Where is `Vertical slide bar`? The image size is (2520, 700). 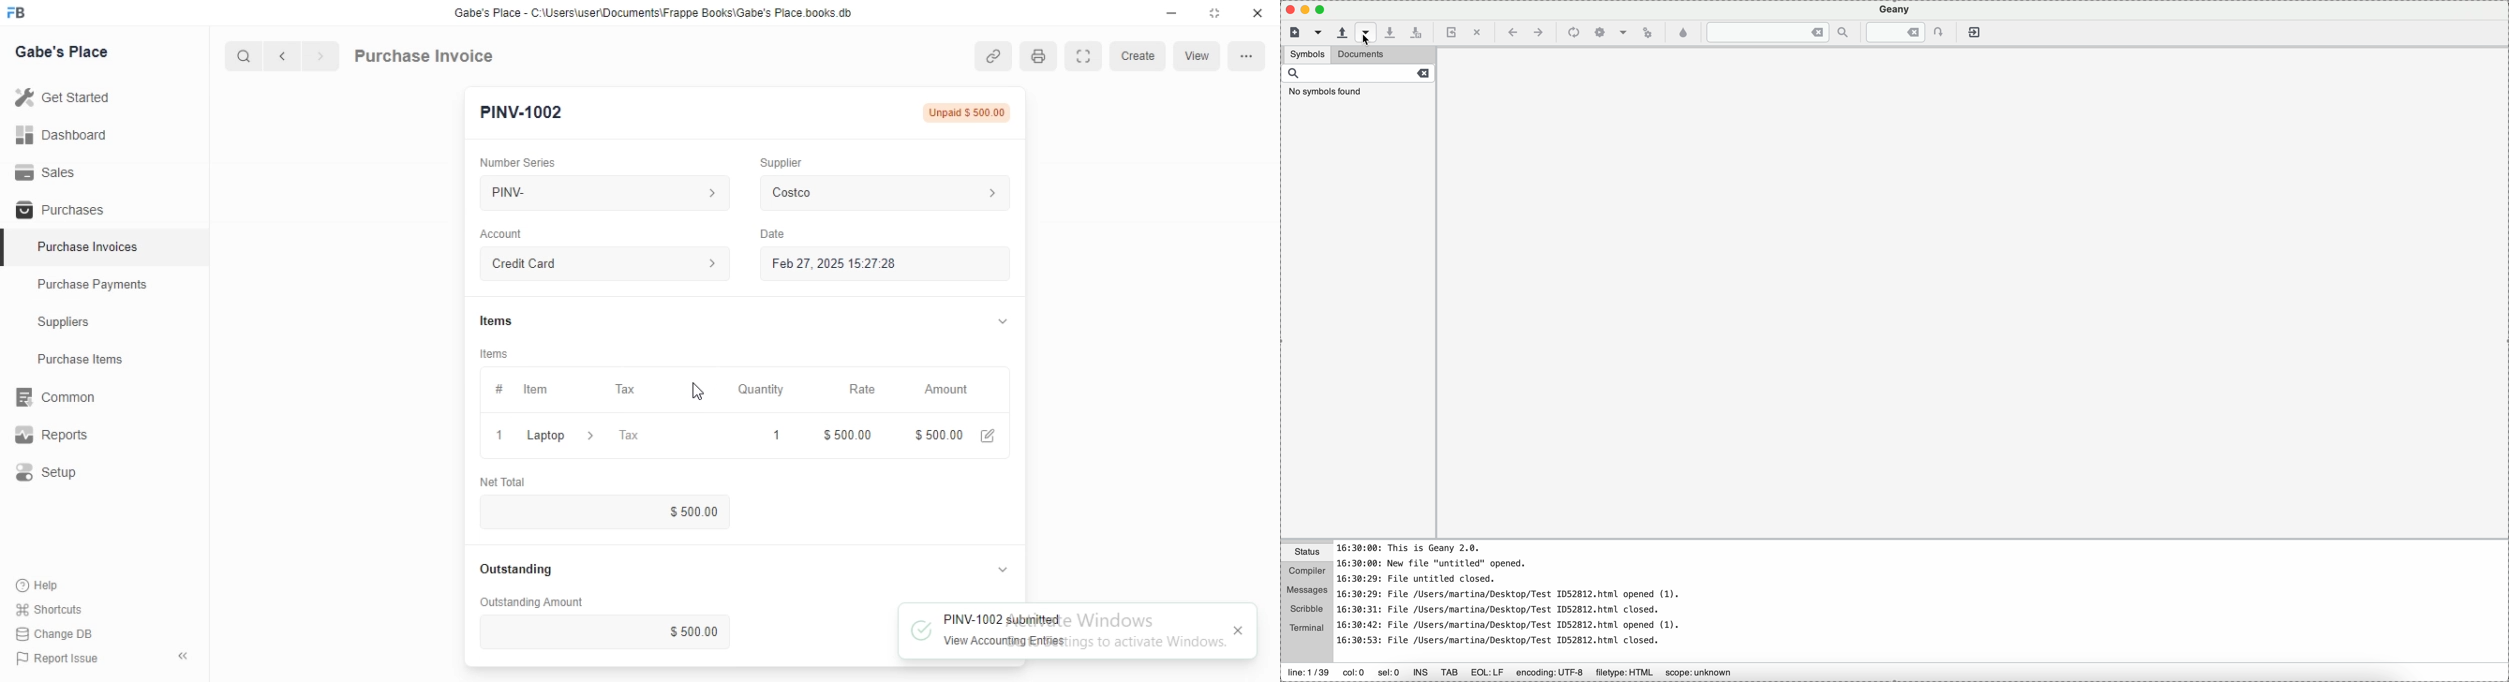 Vertical slide bar is located at coordinates (1022, 365).